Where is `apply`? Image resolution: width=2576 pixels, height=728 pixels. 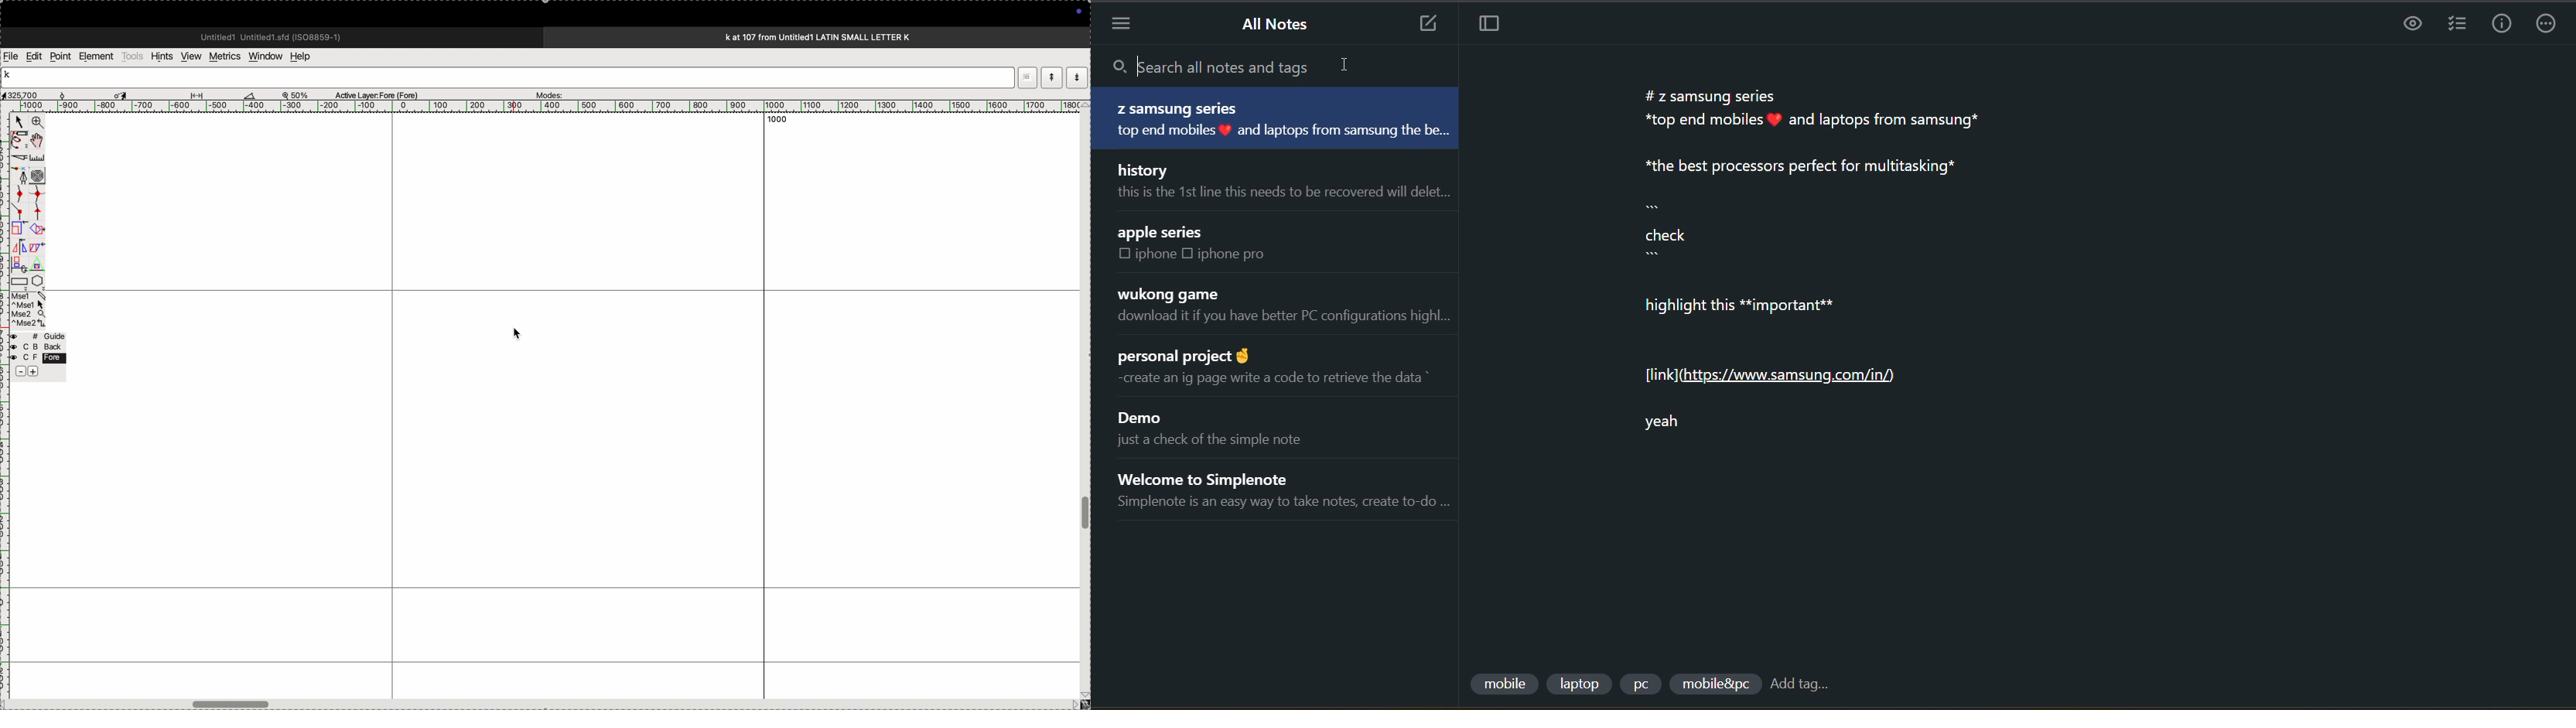
apply is located at coordinates (37, 254).